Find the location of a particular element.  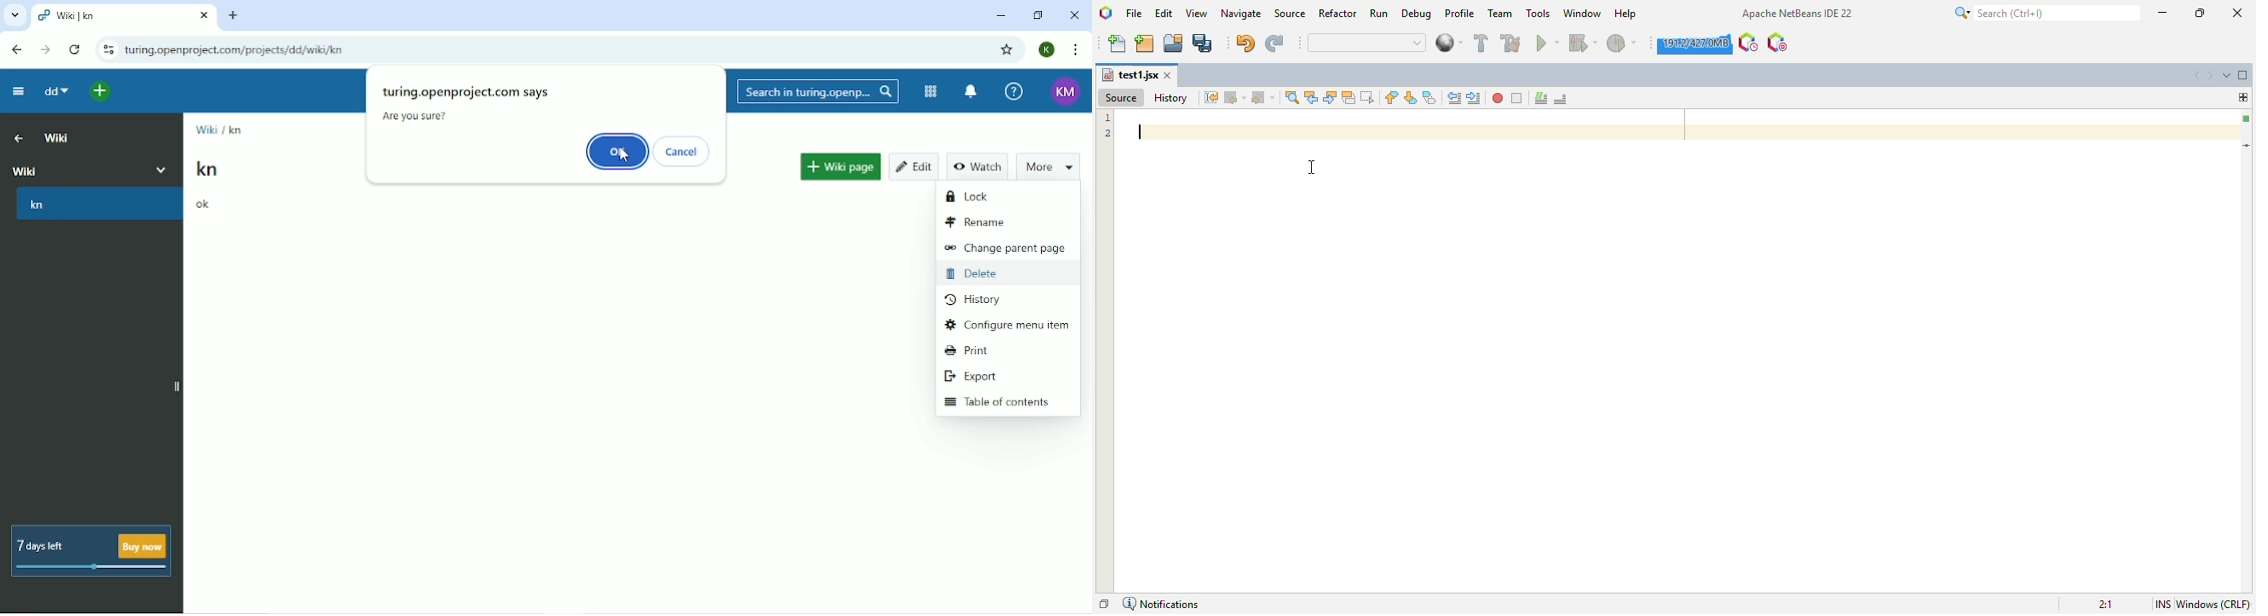

new file is located at coordinates (1118, 43).